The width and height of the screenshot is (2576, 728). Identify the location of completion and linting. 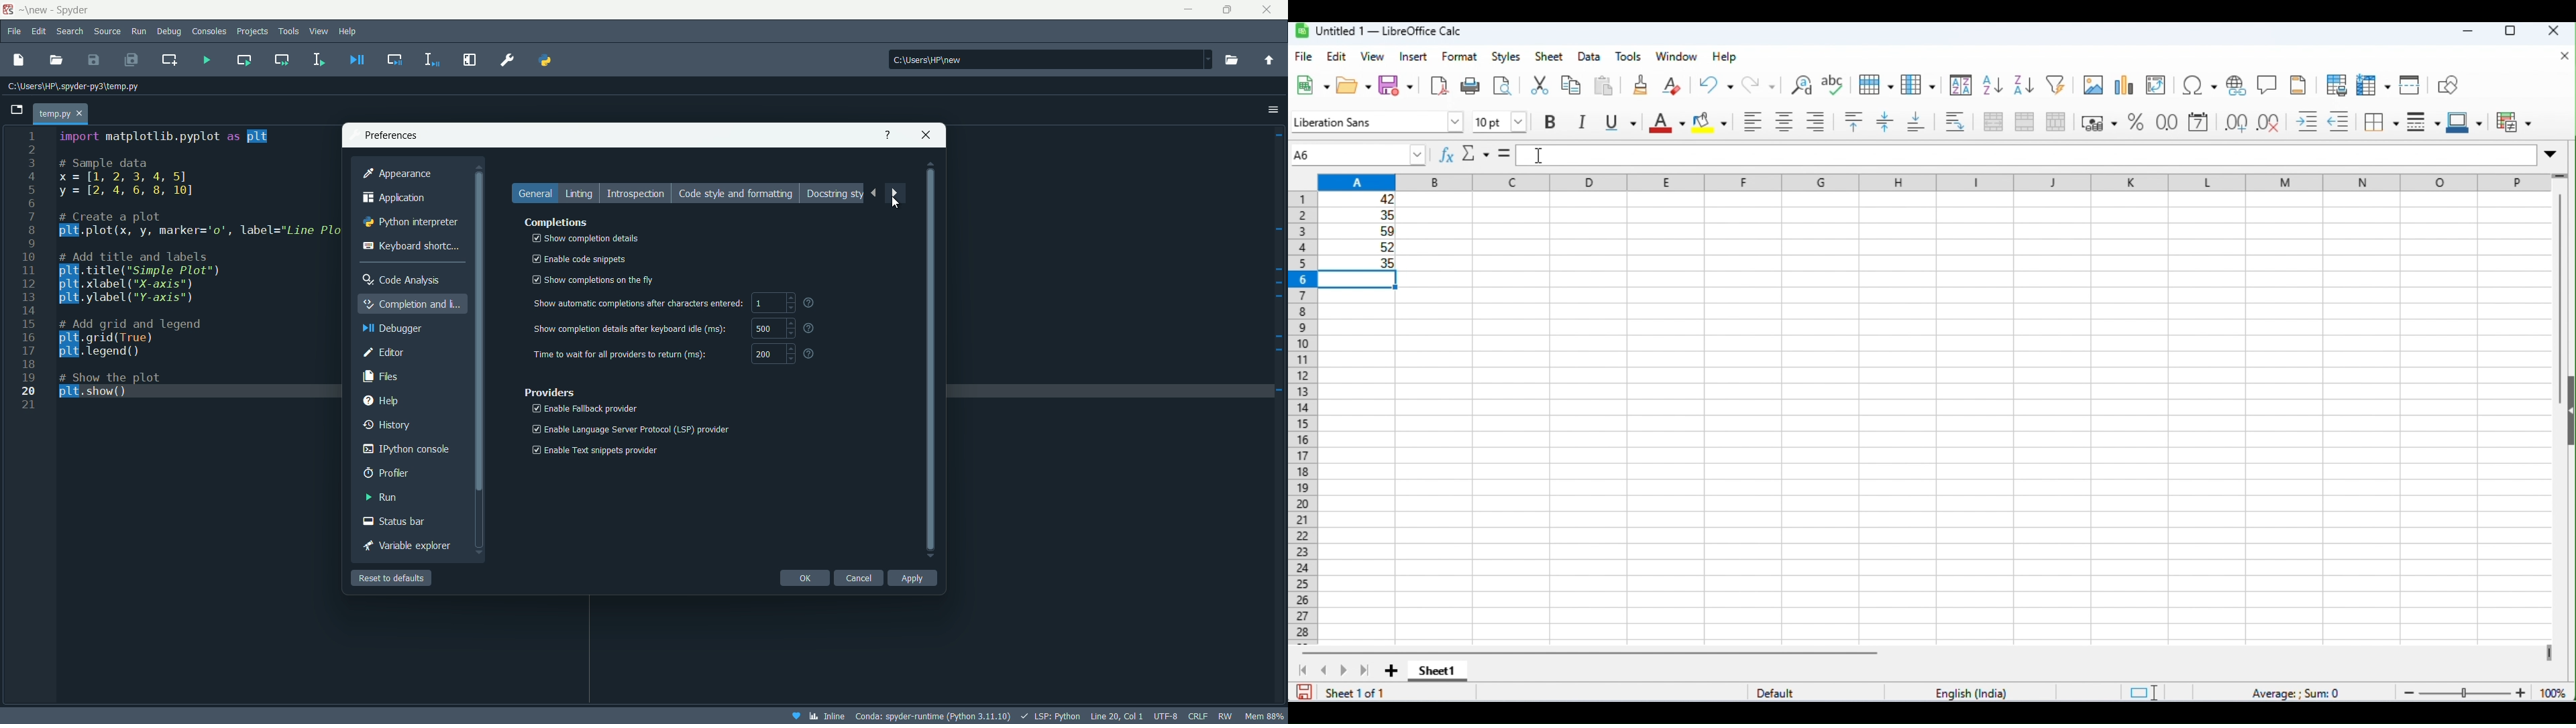
(414, 303).